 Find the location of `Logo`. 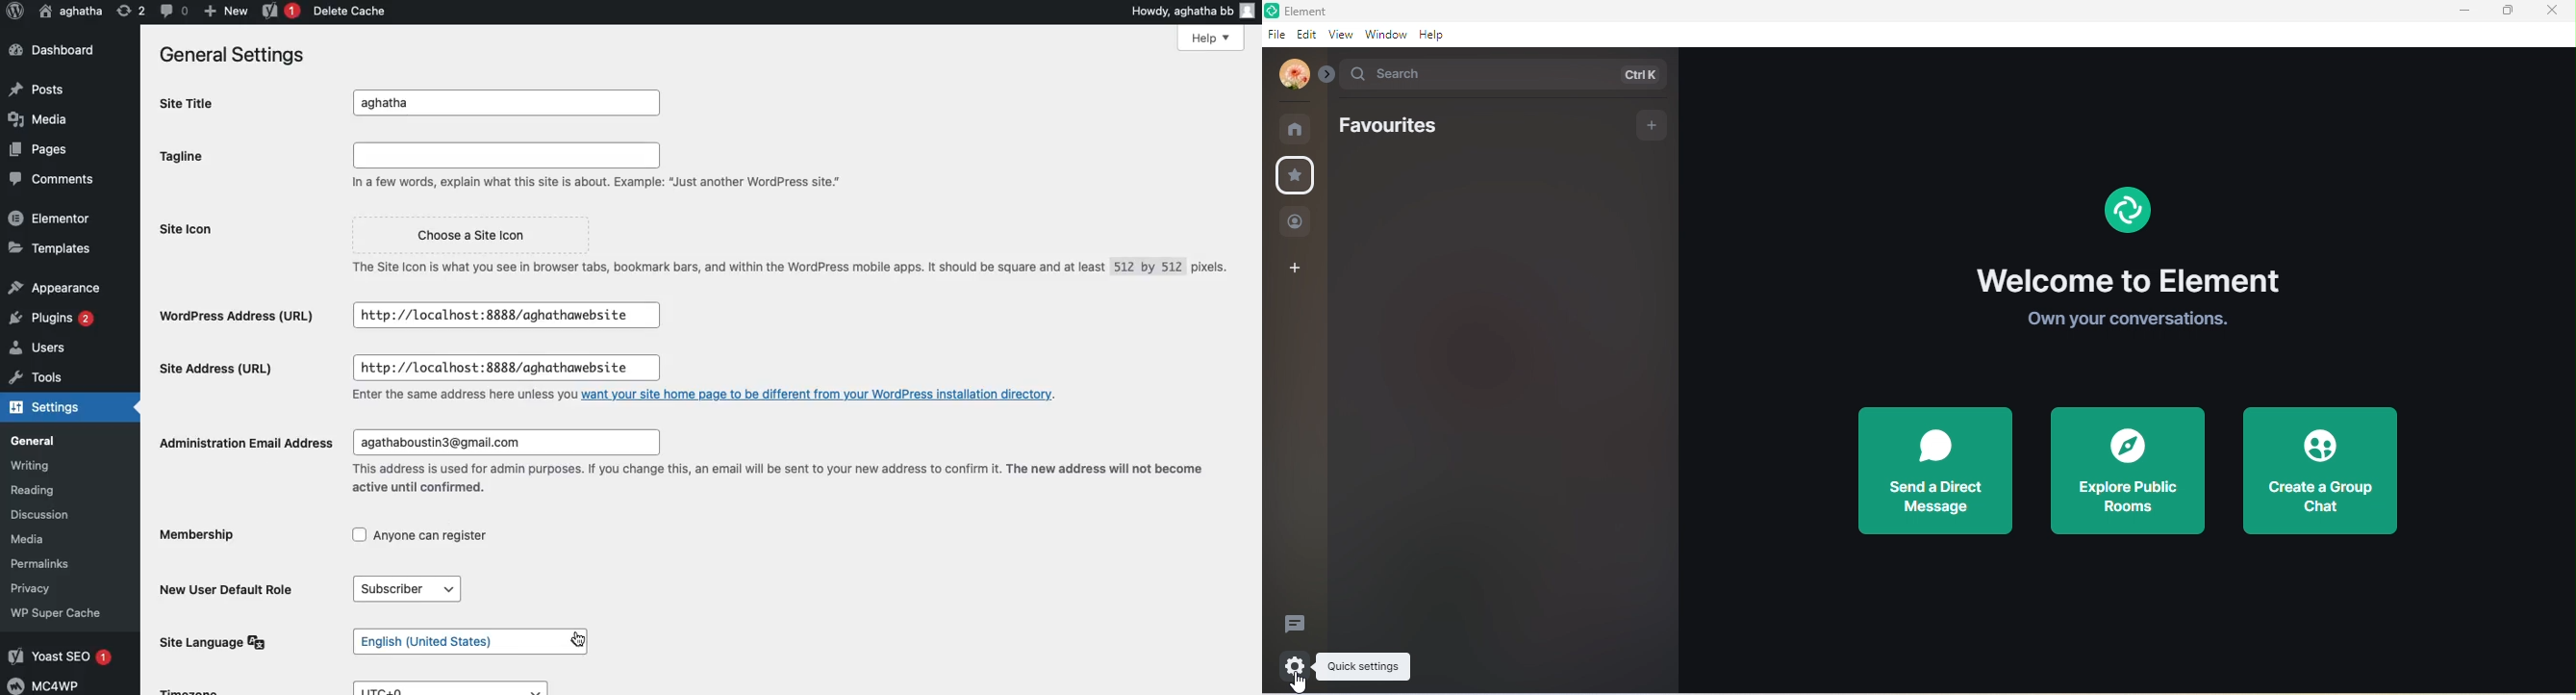

Logo is located at coordinates (15, 12).